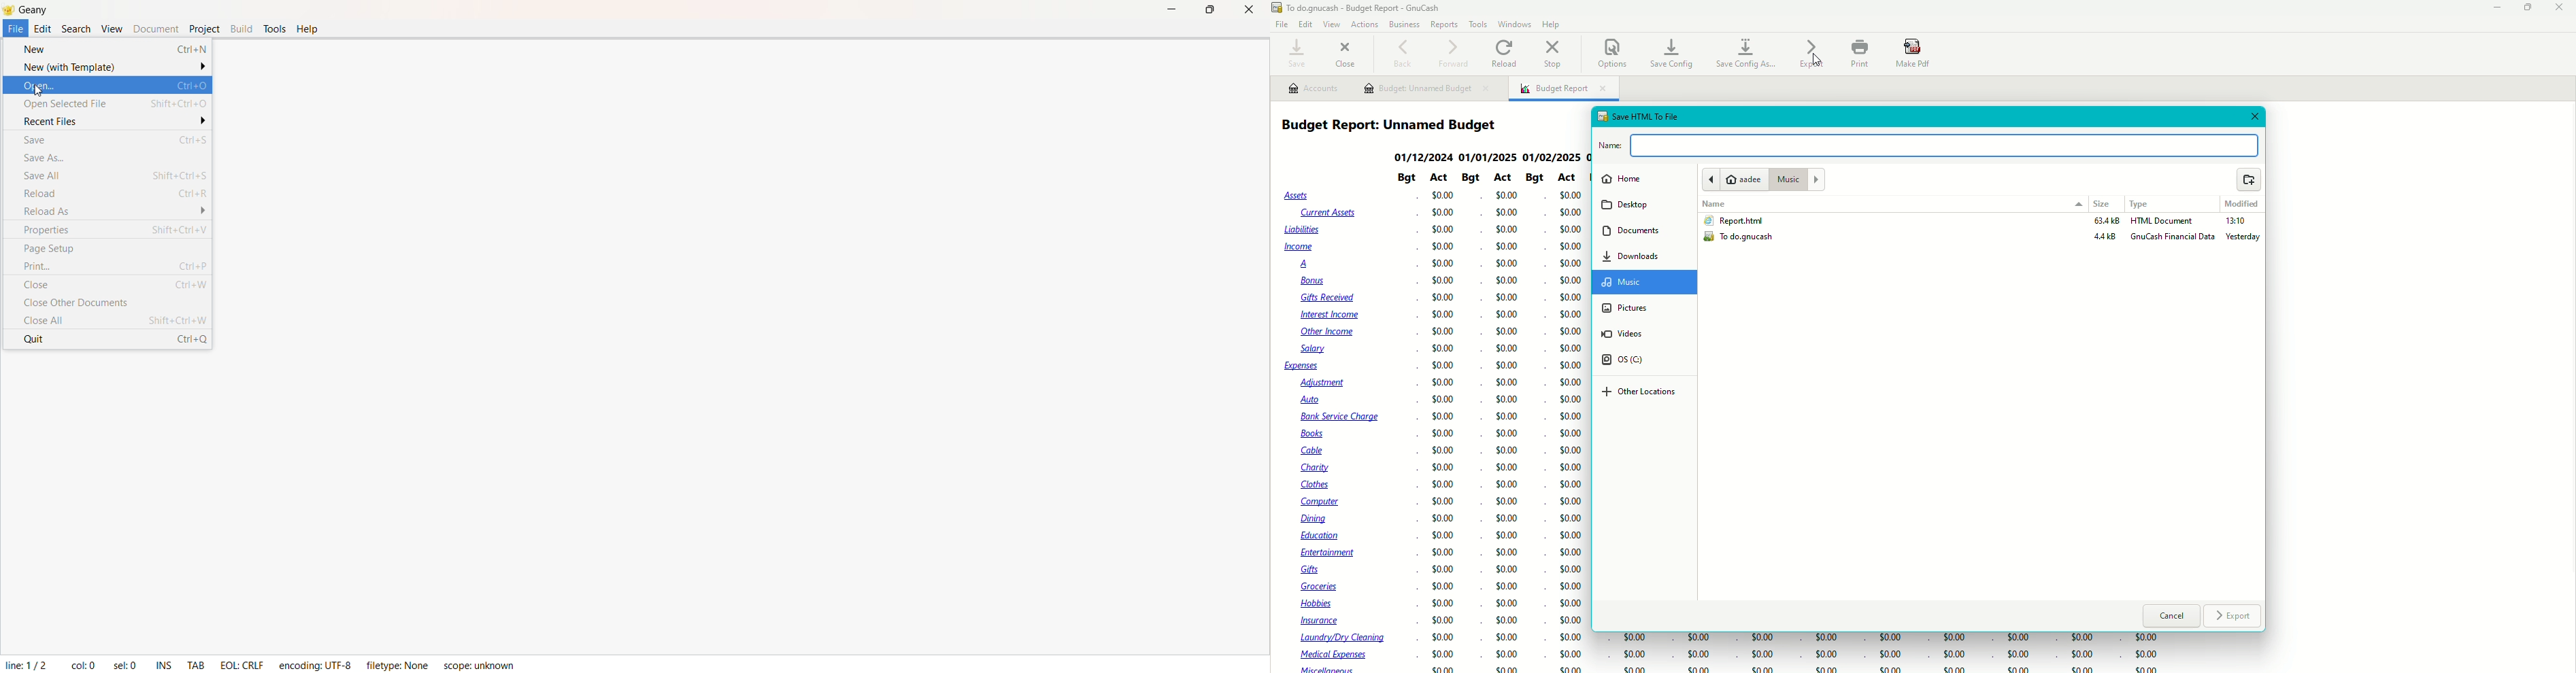  I want to click on Tools, so click(1476, 24).